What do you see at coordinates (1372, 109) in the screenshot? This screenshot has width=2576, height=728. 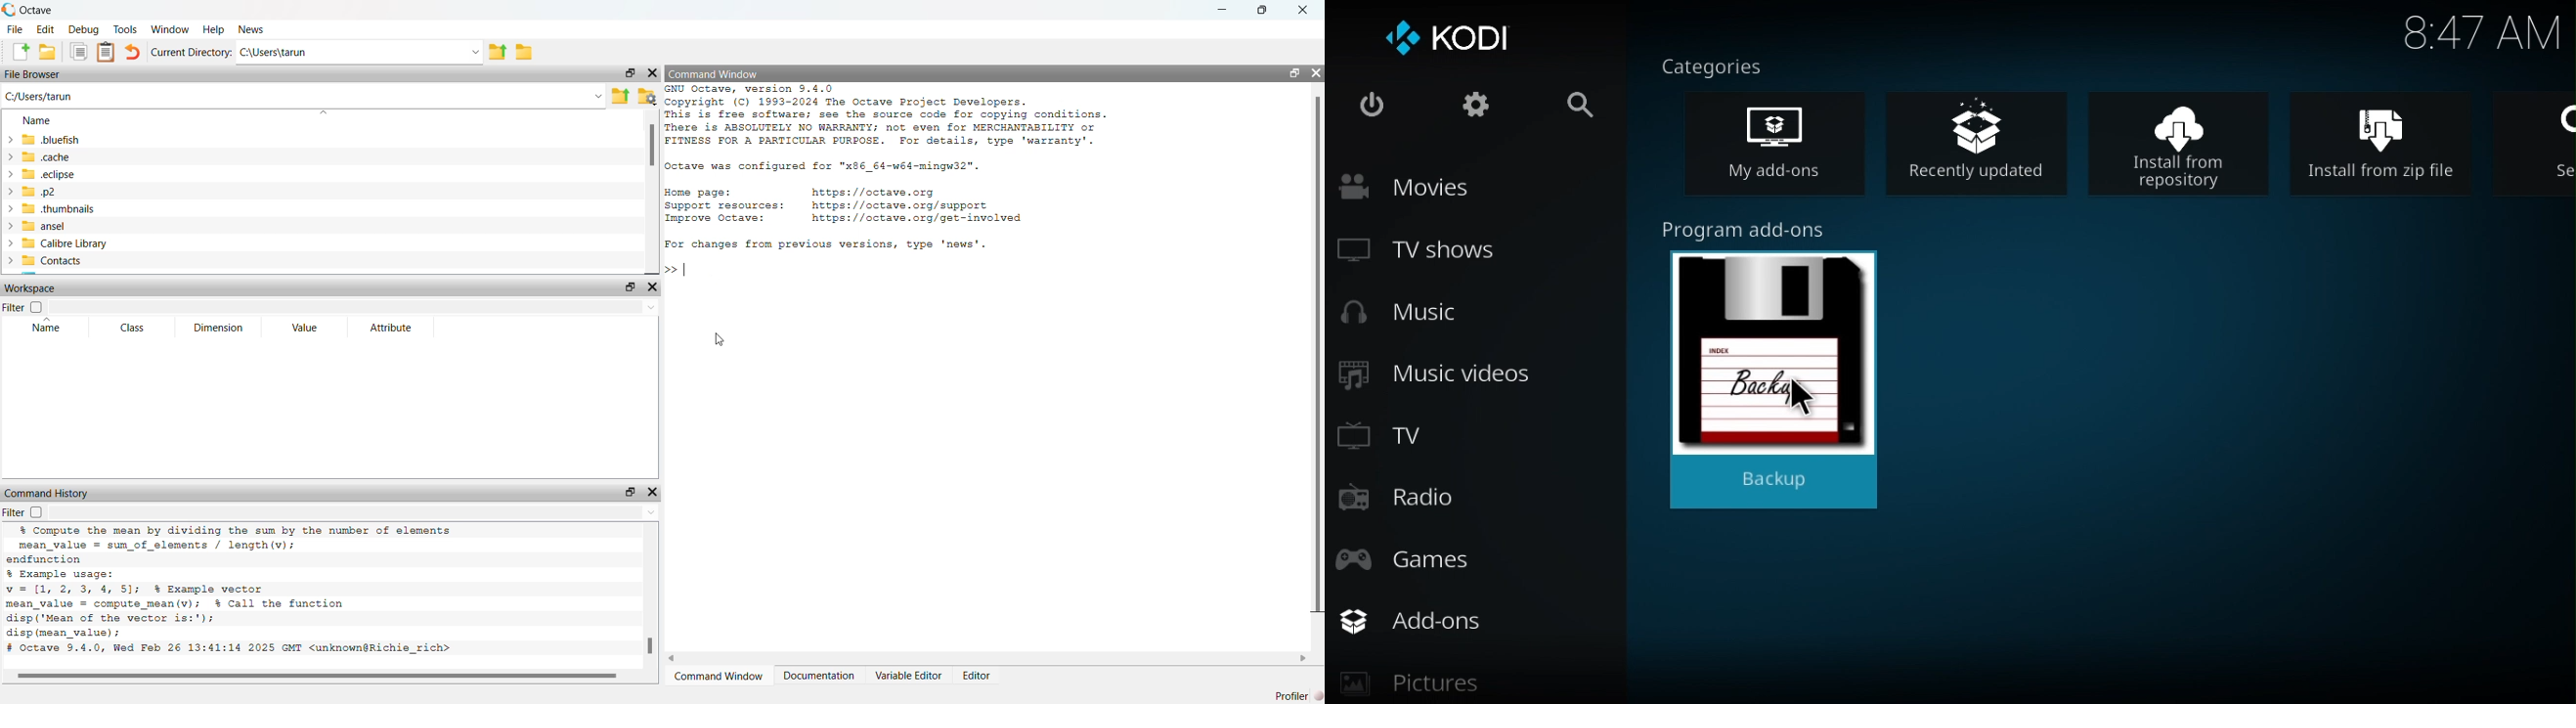 I see `Power` at bounding box center [1372, 109].